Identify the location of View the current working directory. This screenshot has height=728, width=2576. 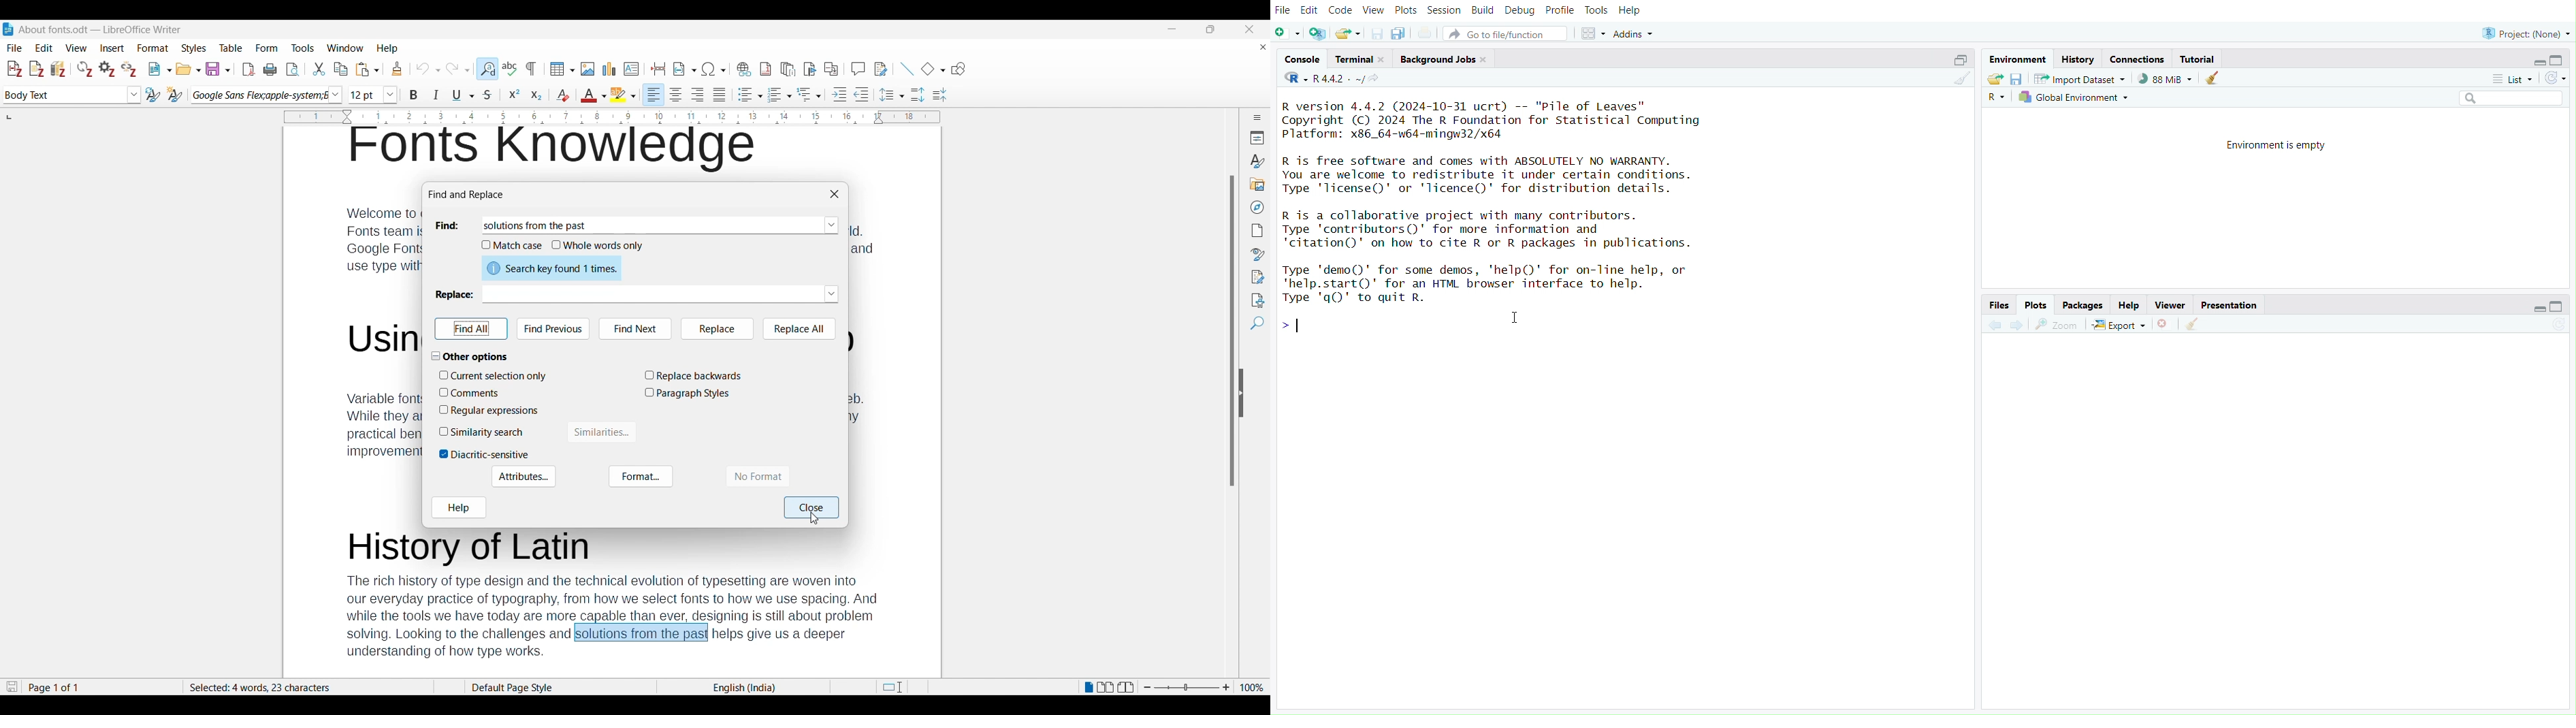
(1383, 82).